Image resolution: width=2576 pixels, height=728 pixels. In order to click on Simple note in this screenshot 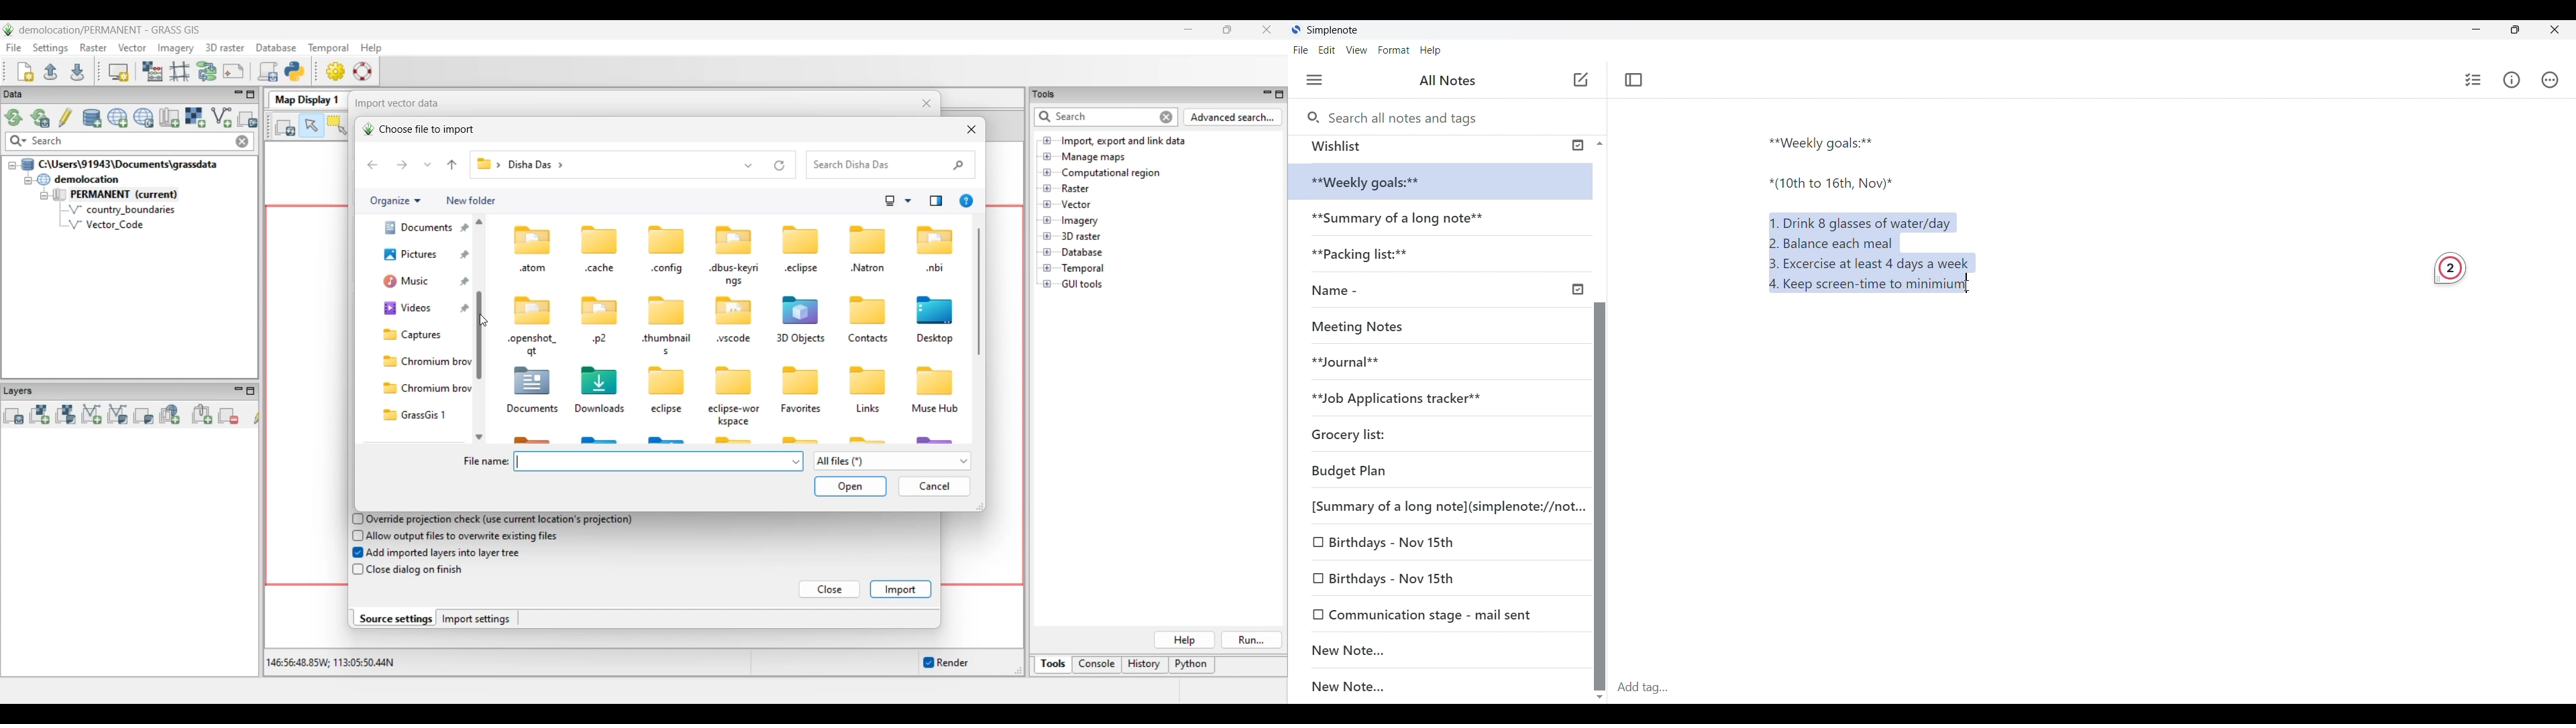, I will do `click(1334, 29)`.